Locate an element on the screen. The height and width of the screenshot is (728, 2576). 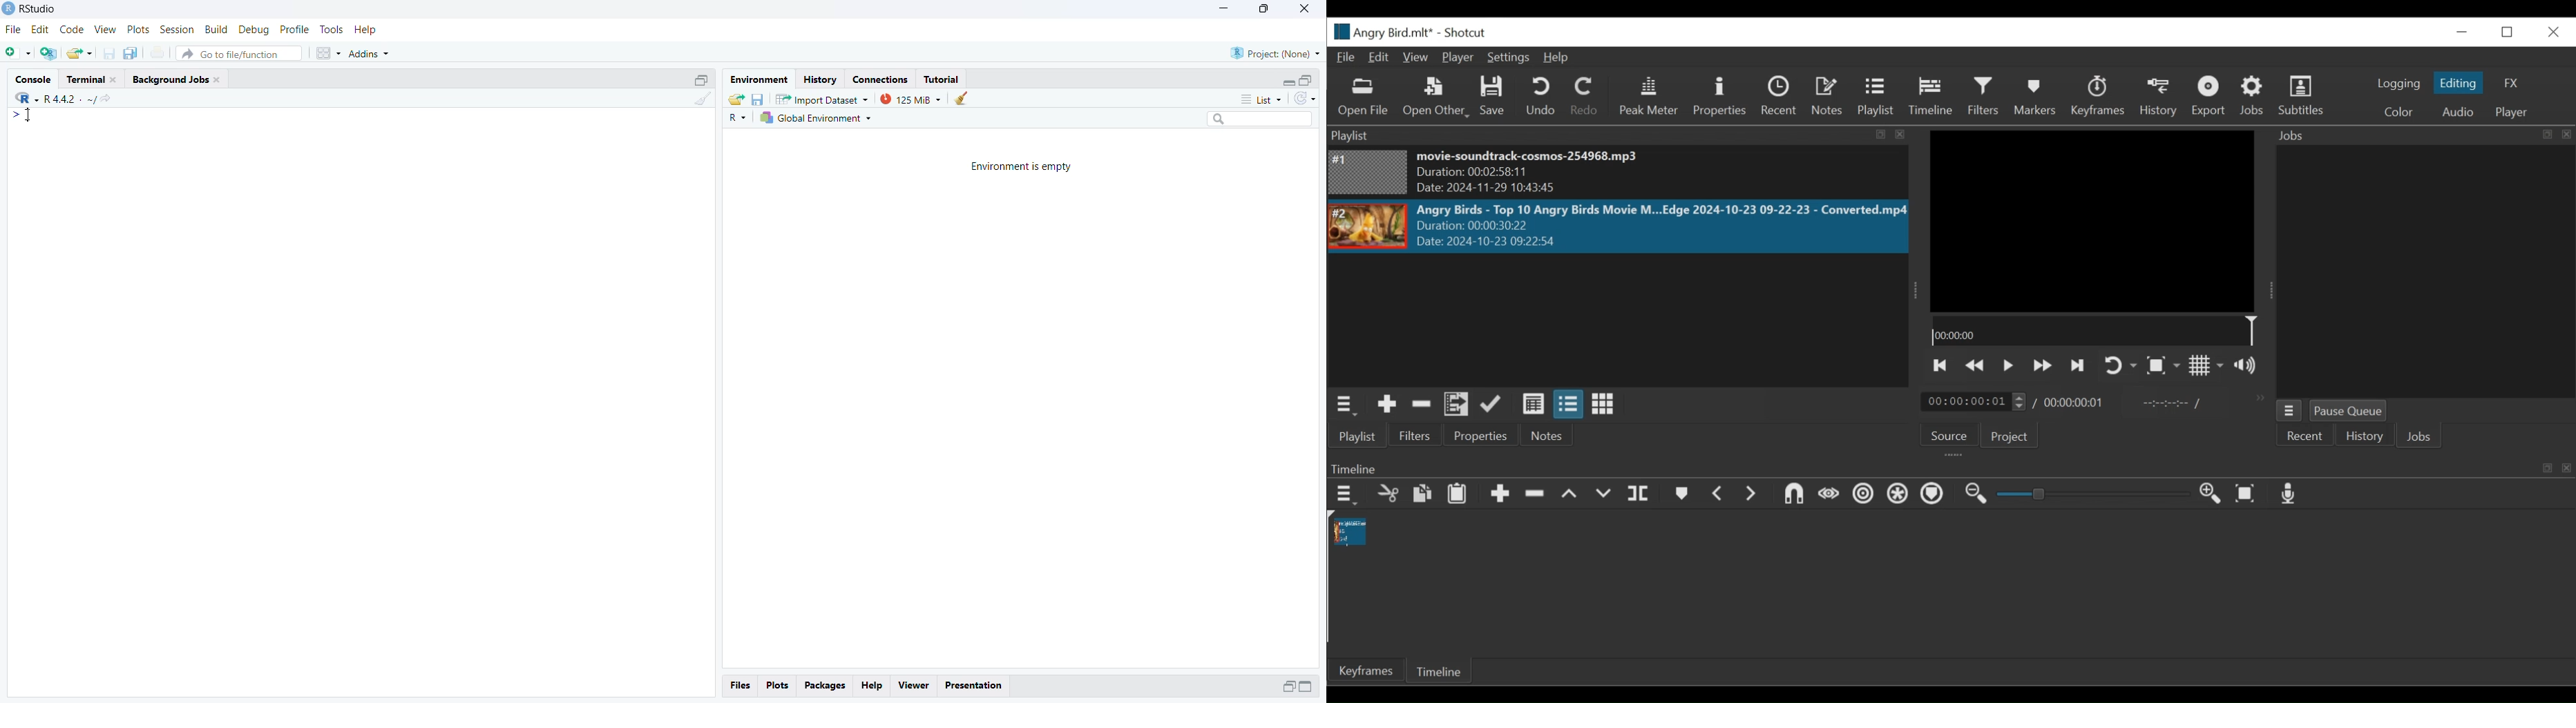
/ 00:00:00:01(Current duration) is located at coordinates (1969, 401).